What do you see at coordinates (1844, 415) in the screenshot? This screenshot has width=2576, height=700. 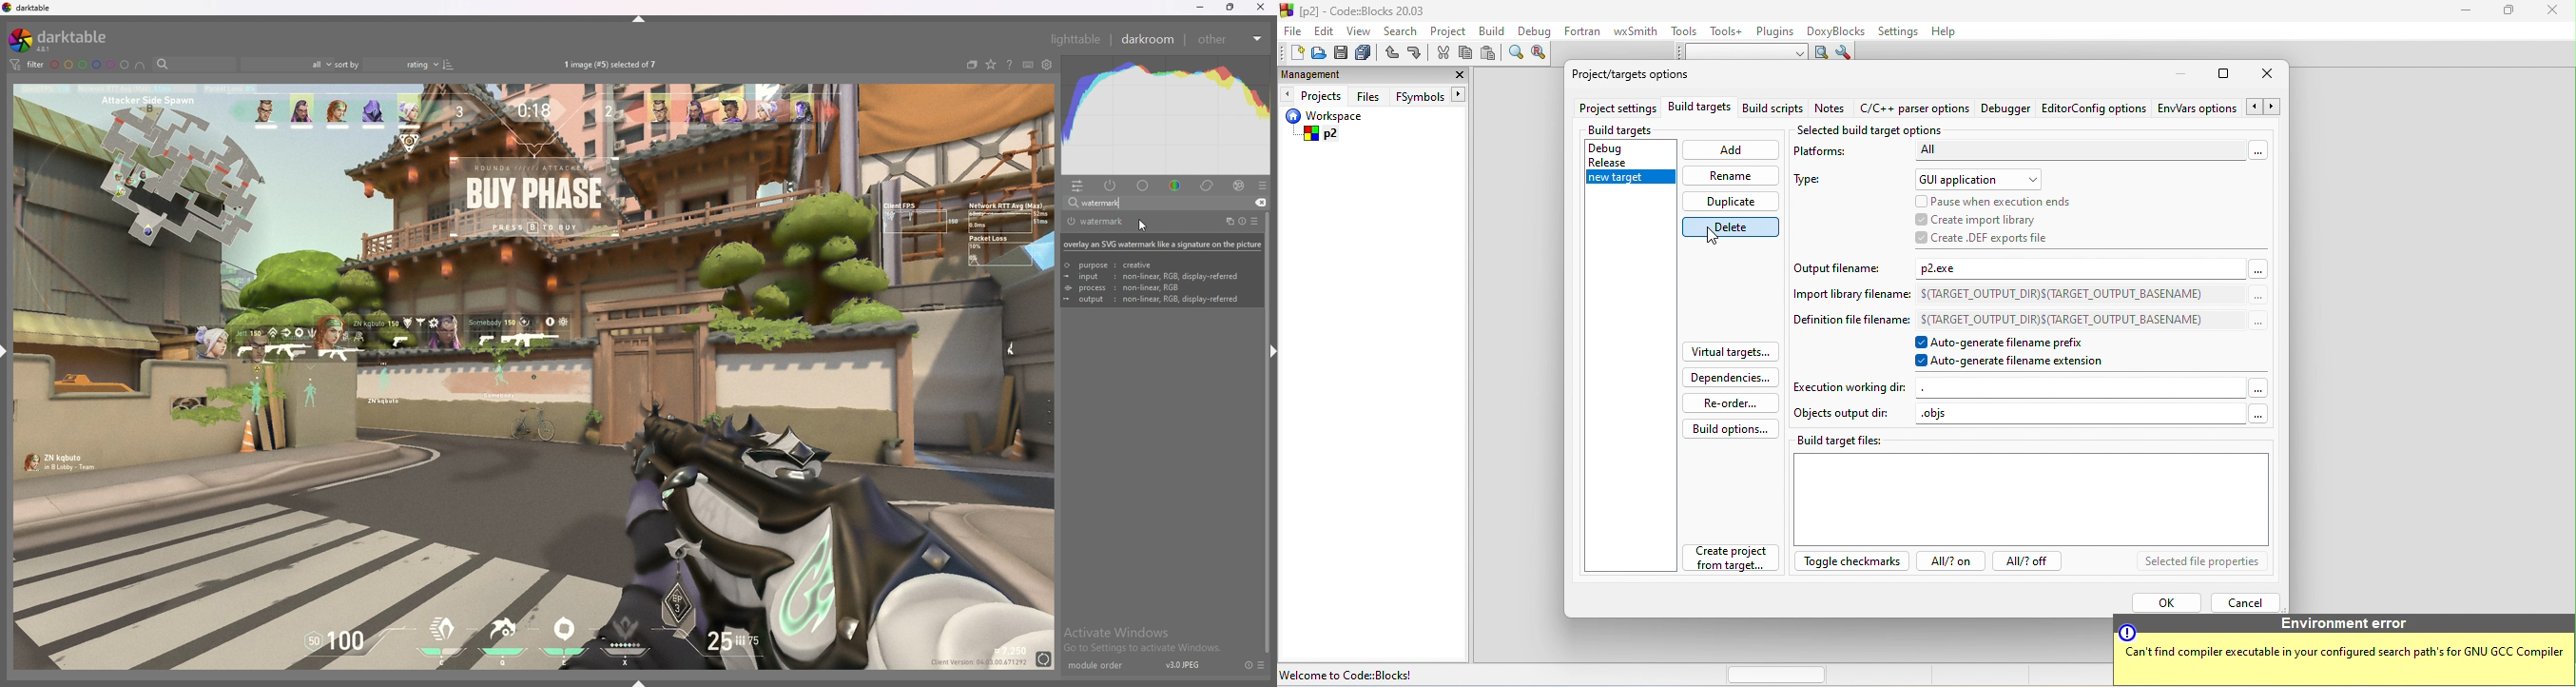 I see `objects output dir` at bounding box center [1844, 415].